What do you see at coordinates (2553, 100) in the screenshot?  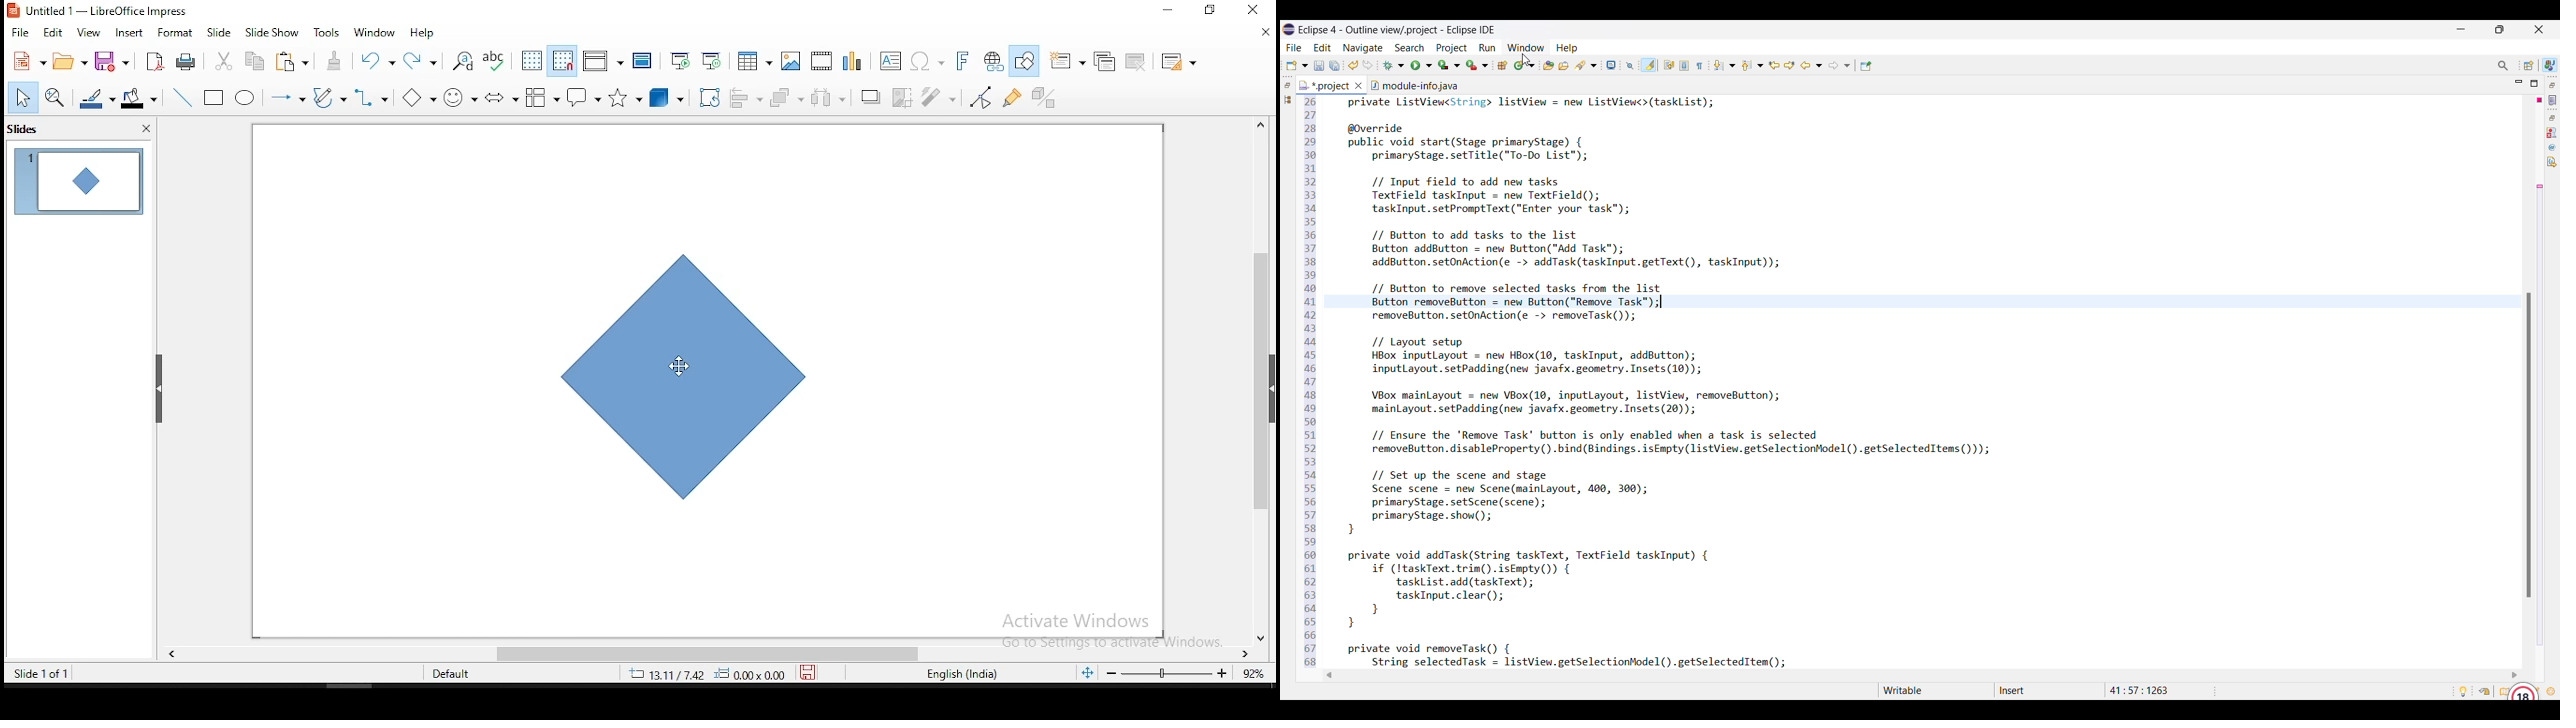 I see `Task list` at bounding box center [2553, 100].